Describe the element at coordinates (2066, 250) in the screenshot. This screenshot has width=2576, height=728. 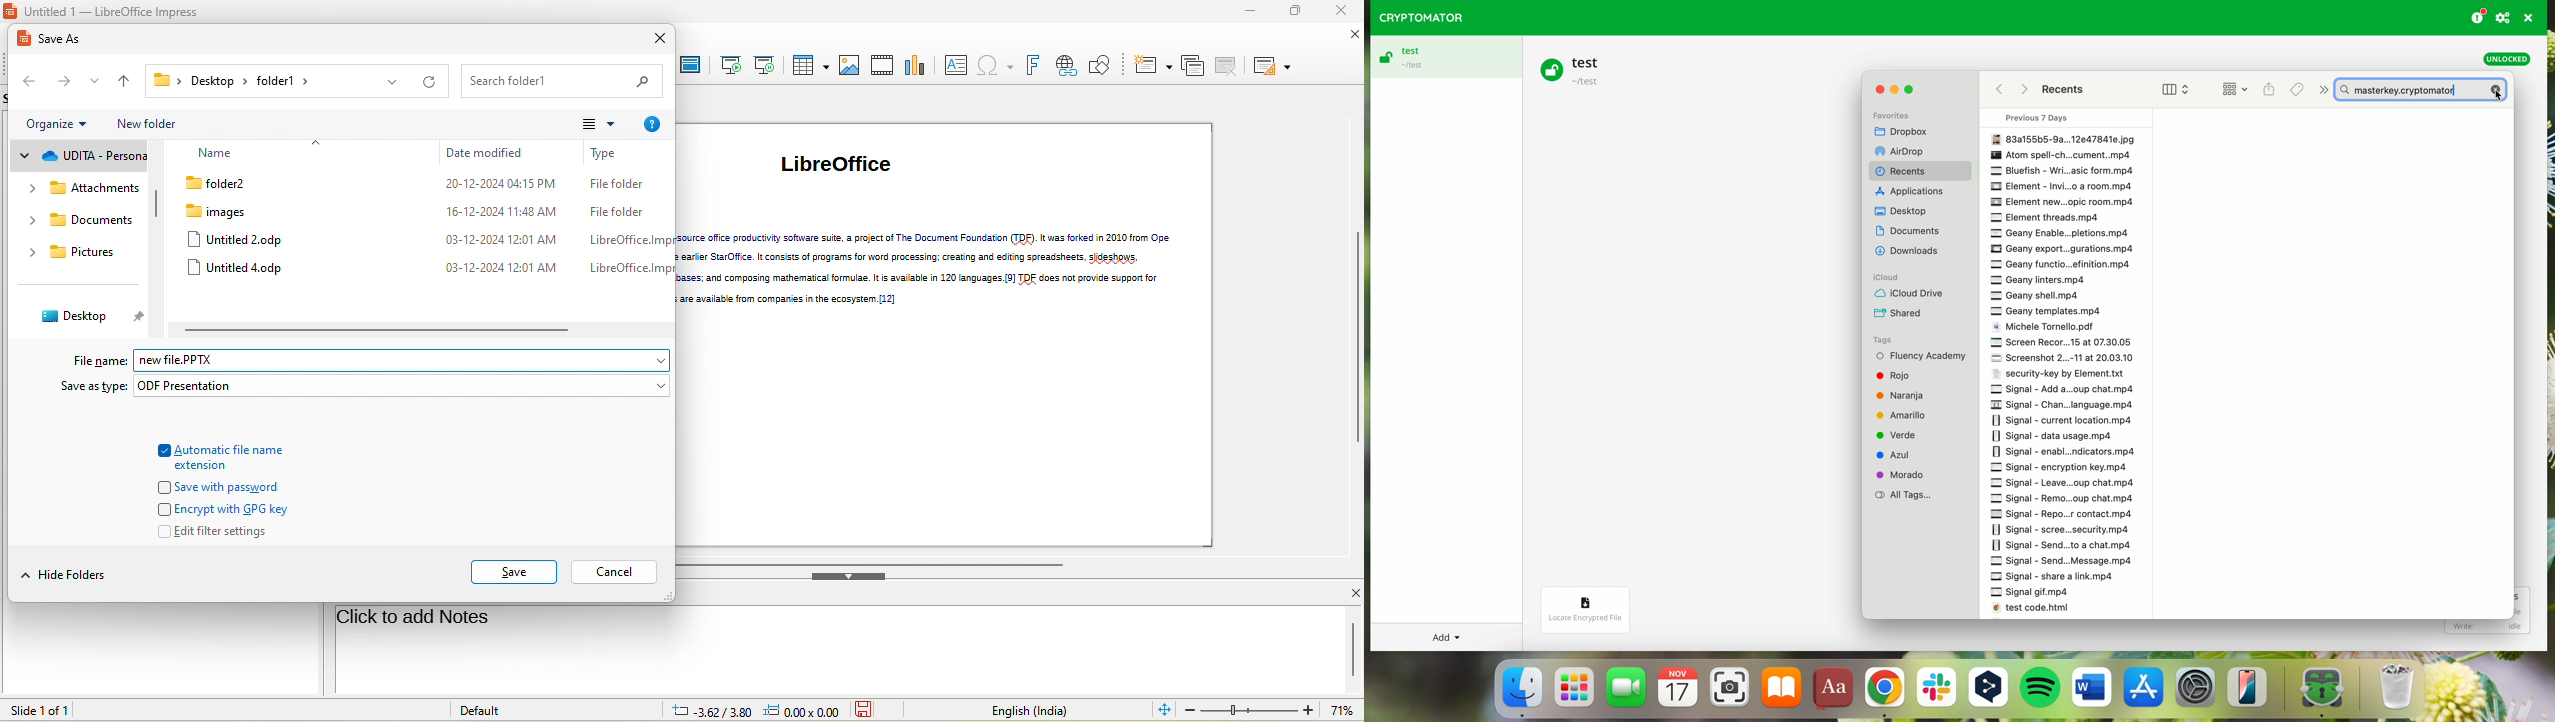
I see `Geany export` at that location.